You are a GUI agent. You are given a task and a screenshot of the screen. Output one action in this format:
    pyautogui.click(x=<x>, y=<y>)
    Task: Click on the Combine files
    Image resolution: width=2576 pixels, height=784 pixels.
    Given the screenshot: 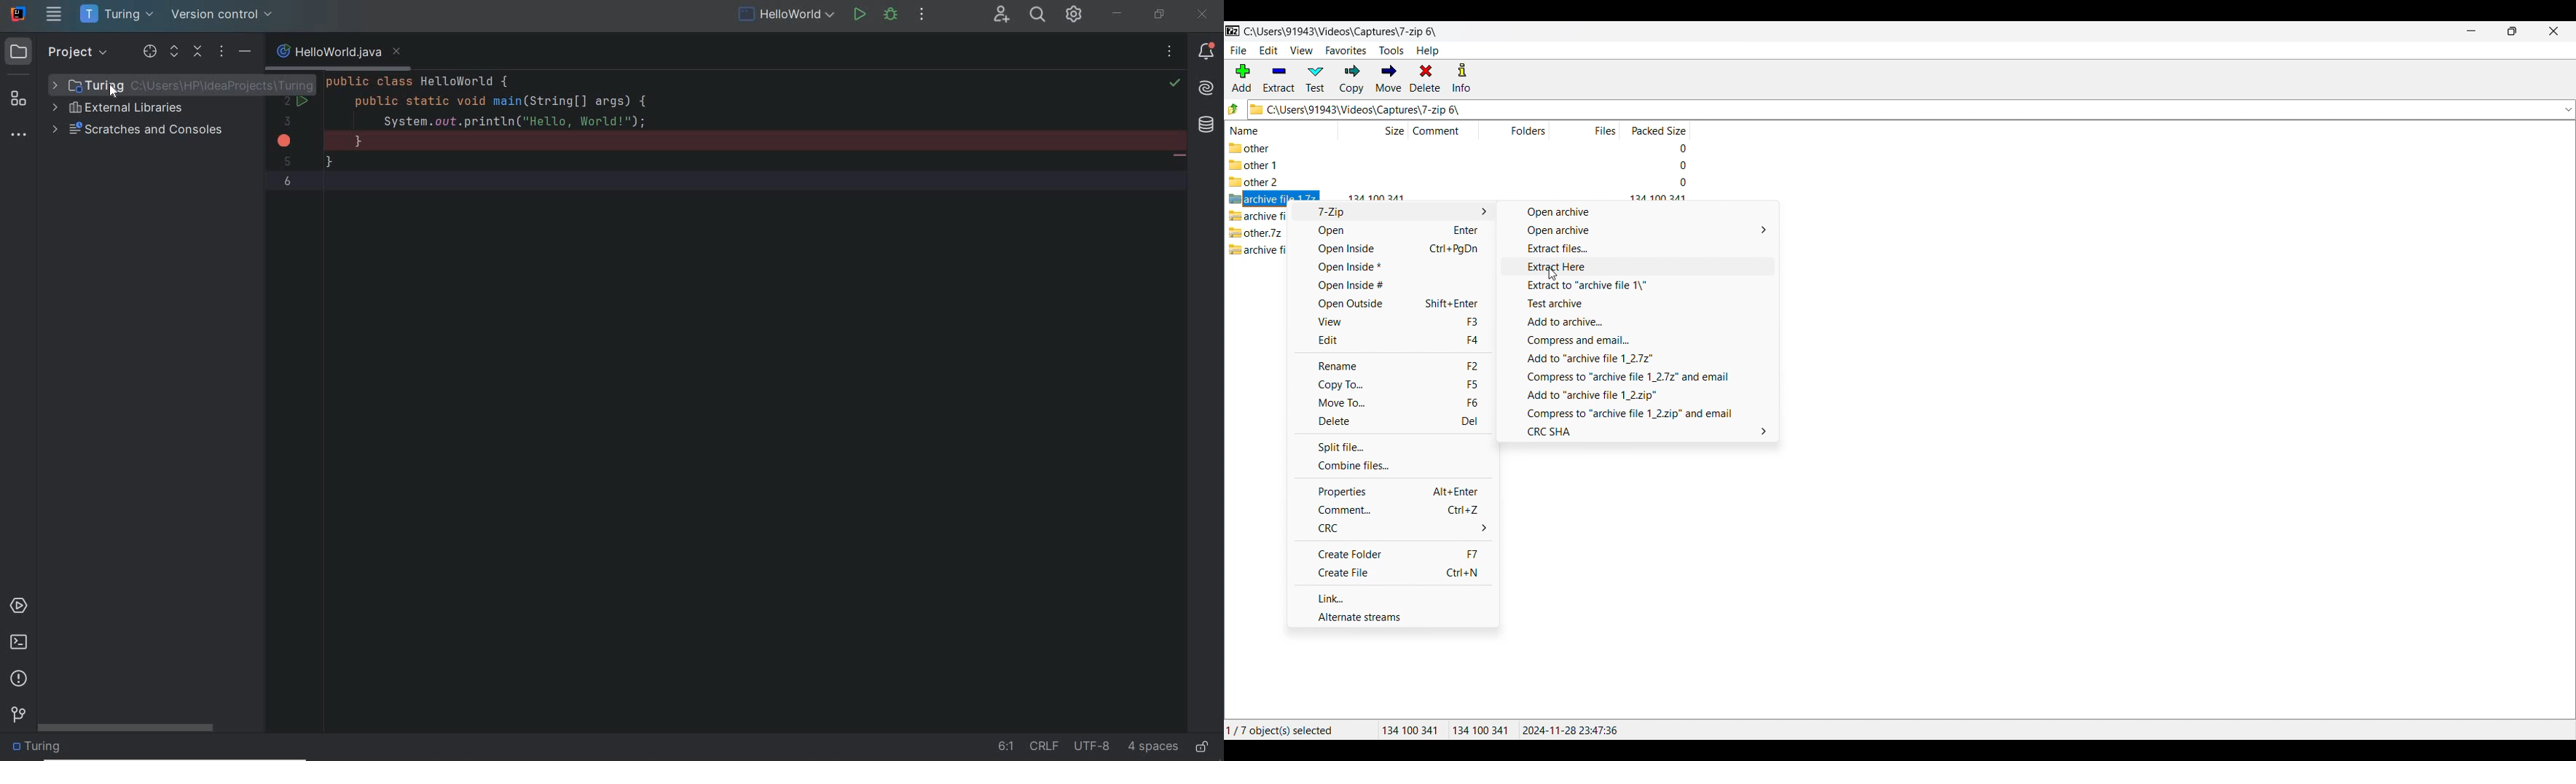 What is the action you would take?
    pyautogui.click(x=1391, y=466)
    